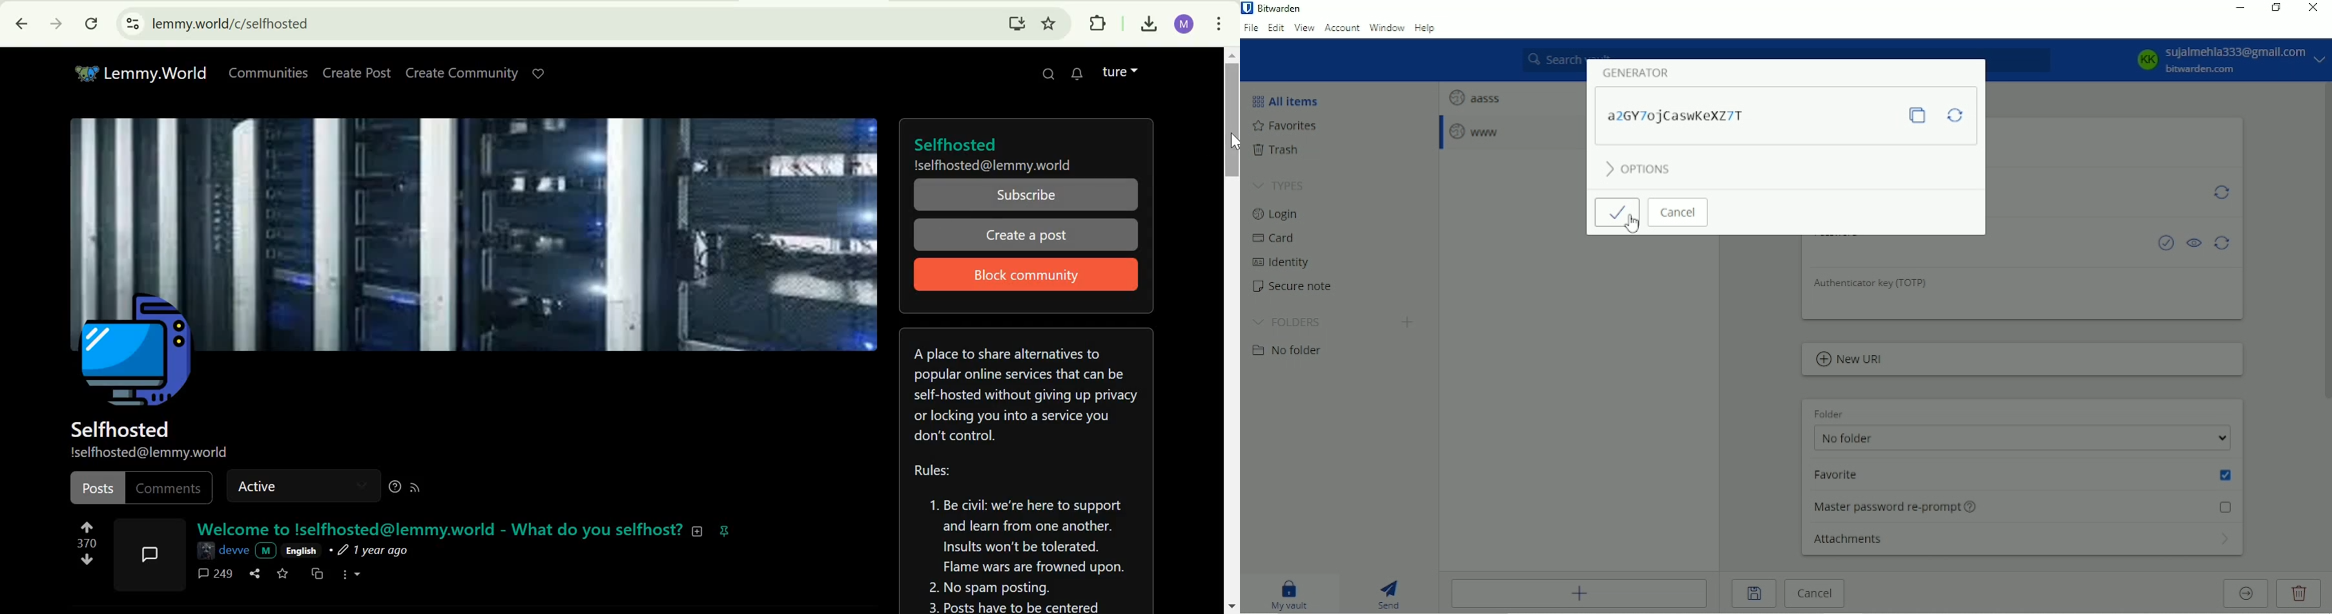  I want to click on Secure note, so click(1297, 286).